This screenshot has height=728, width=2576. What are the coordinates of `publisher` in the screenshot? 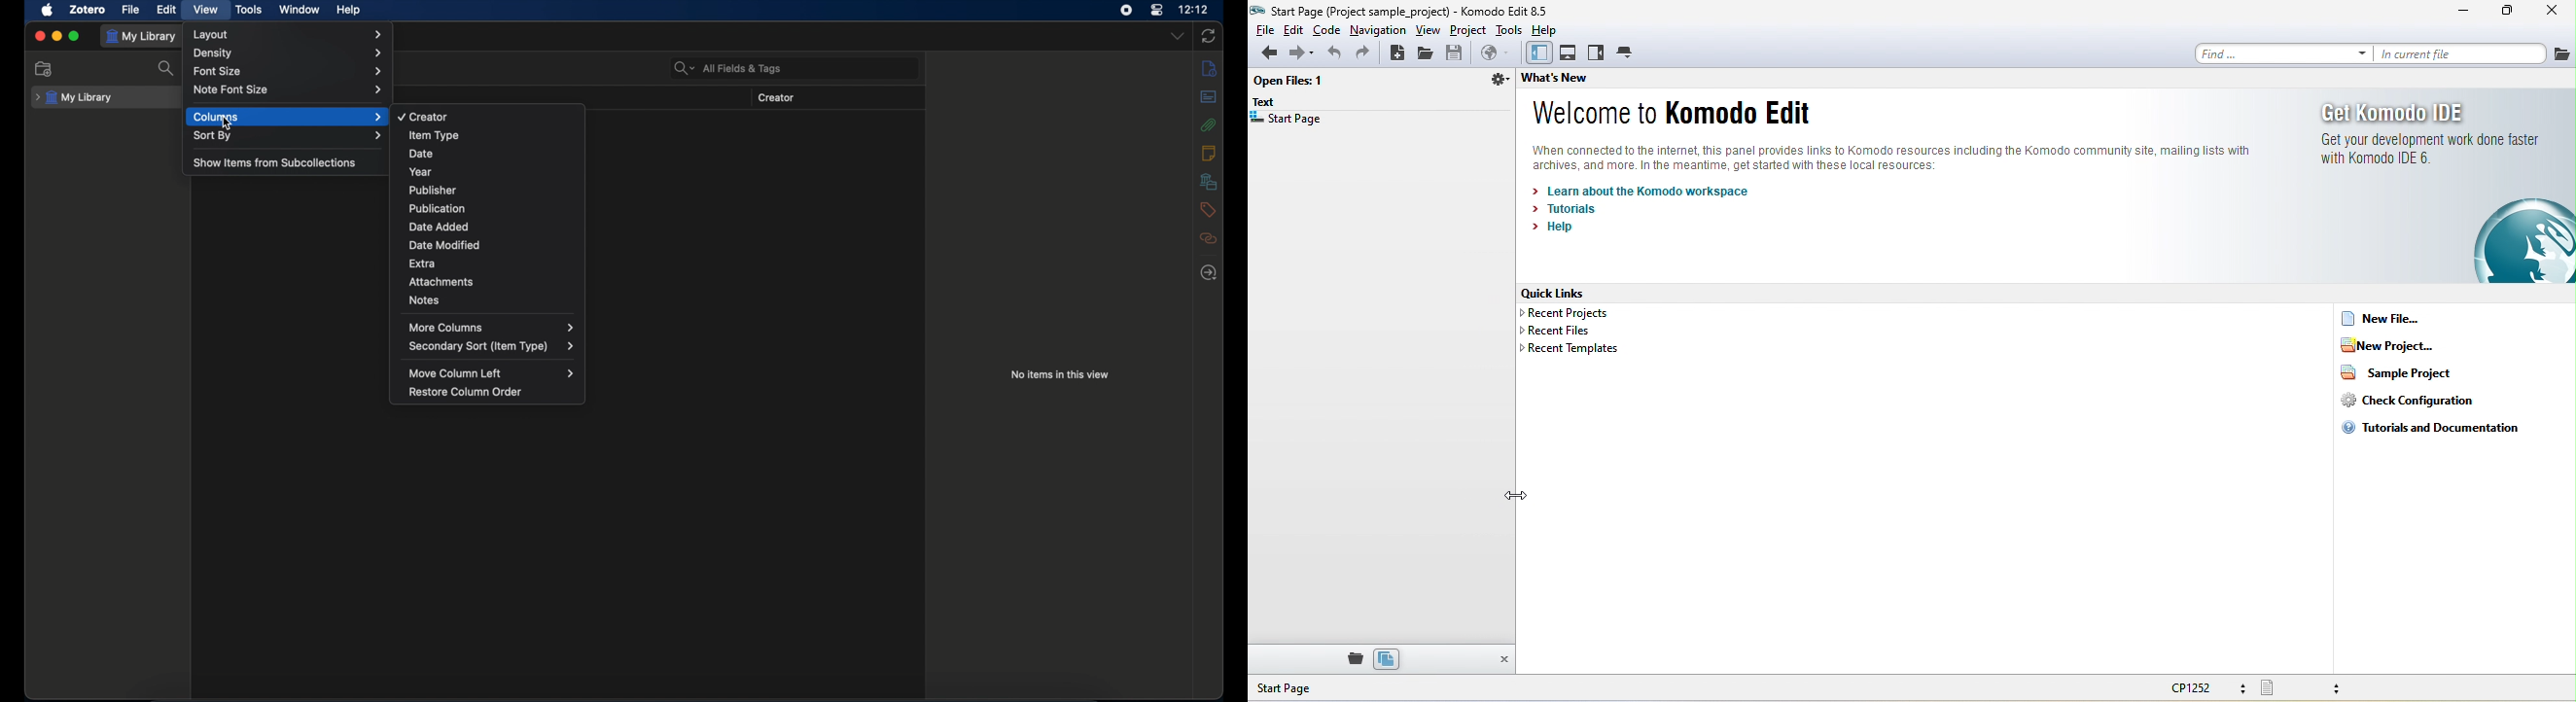 It's located at (432, 190).